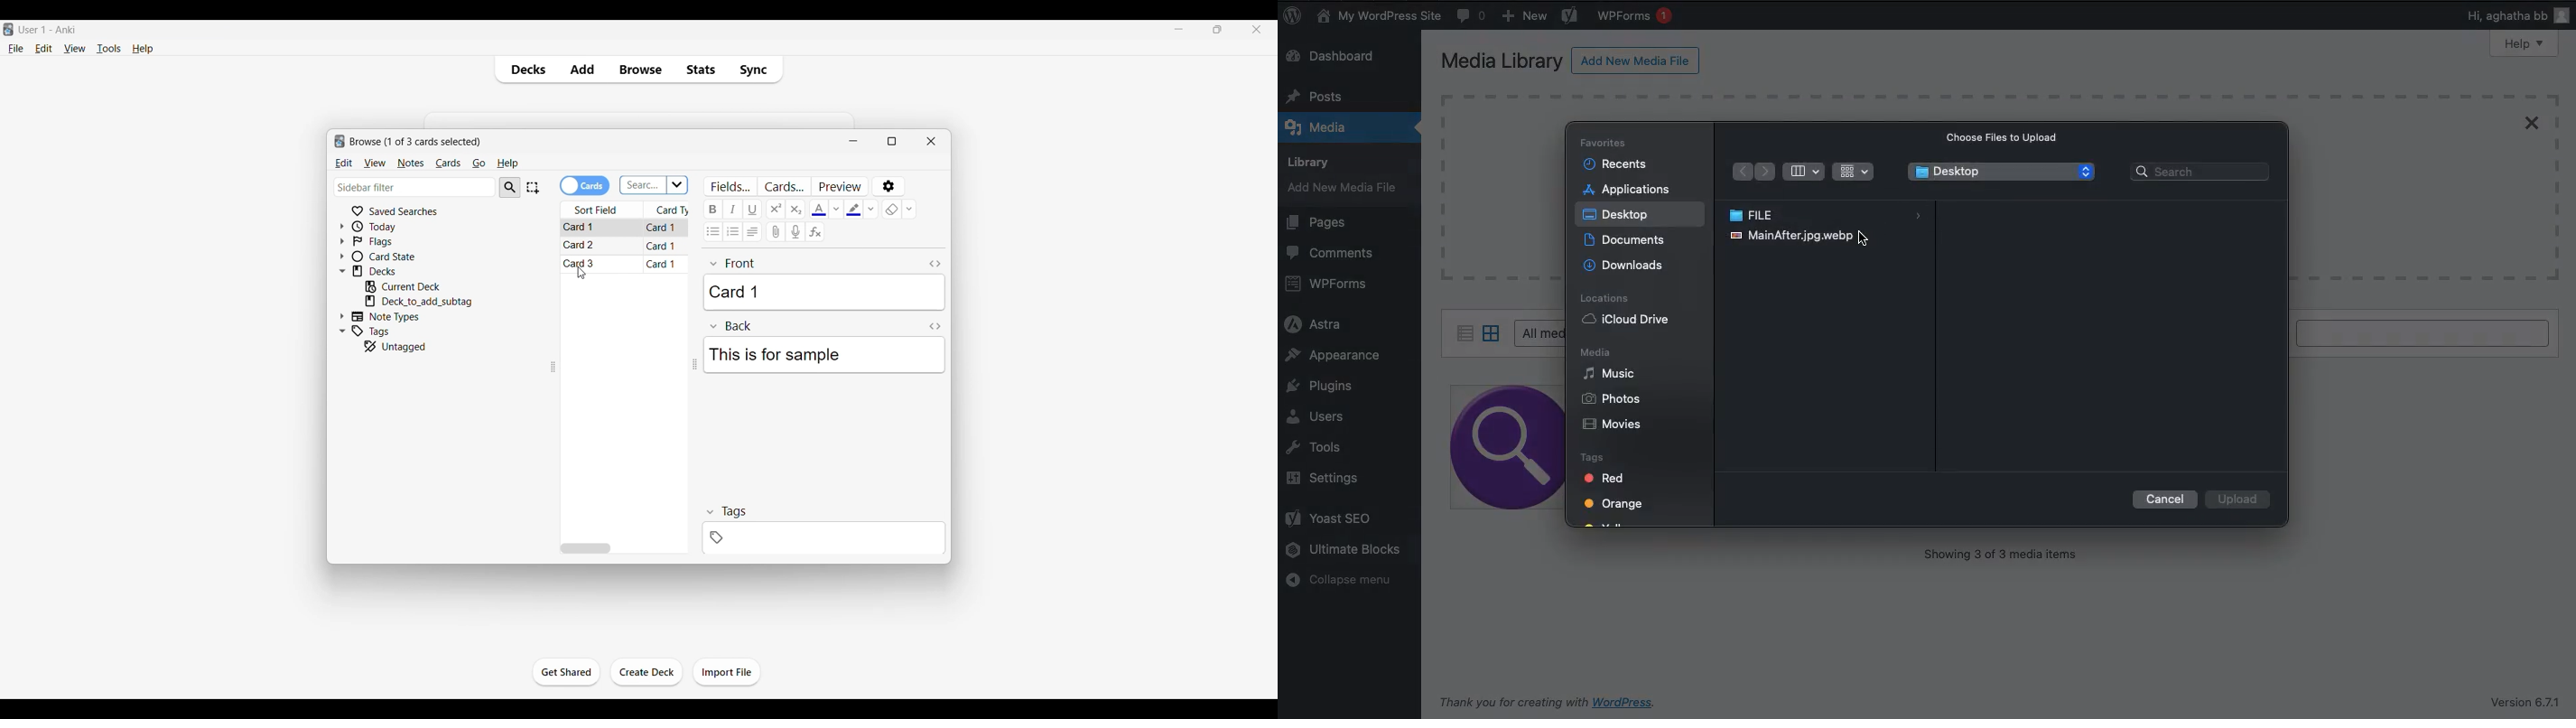 The width and height of the screenshot is (2576, 728). I want to click on This is for sample, so click(823, 355).